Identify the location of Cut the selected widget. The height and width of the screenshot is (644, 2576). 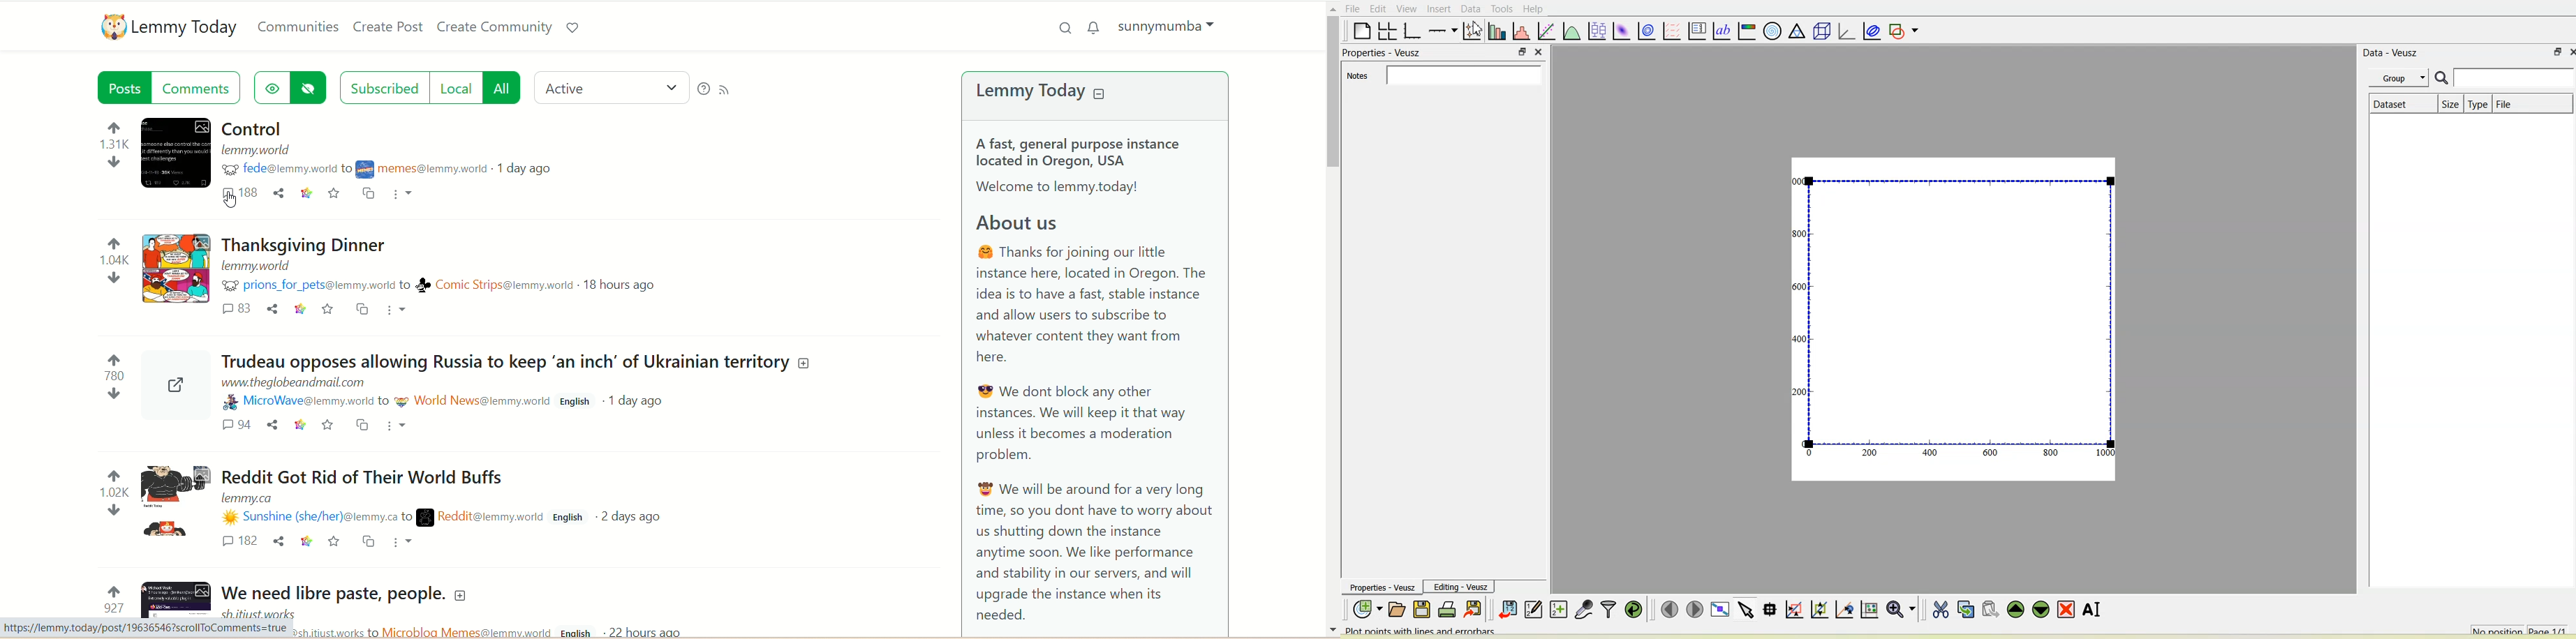
(1940, 609).